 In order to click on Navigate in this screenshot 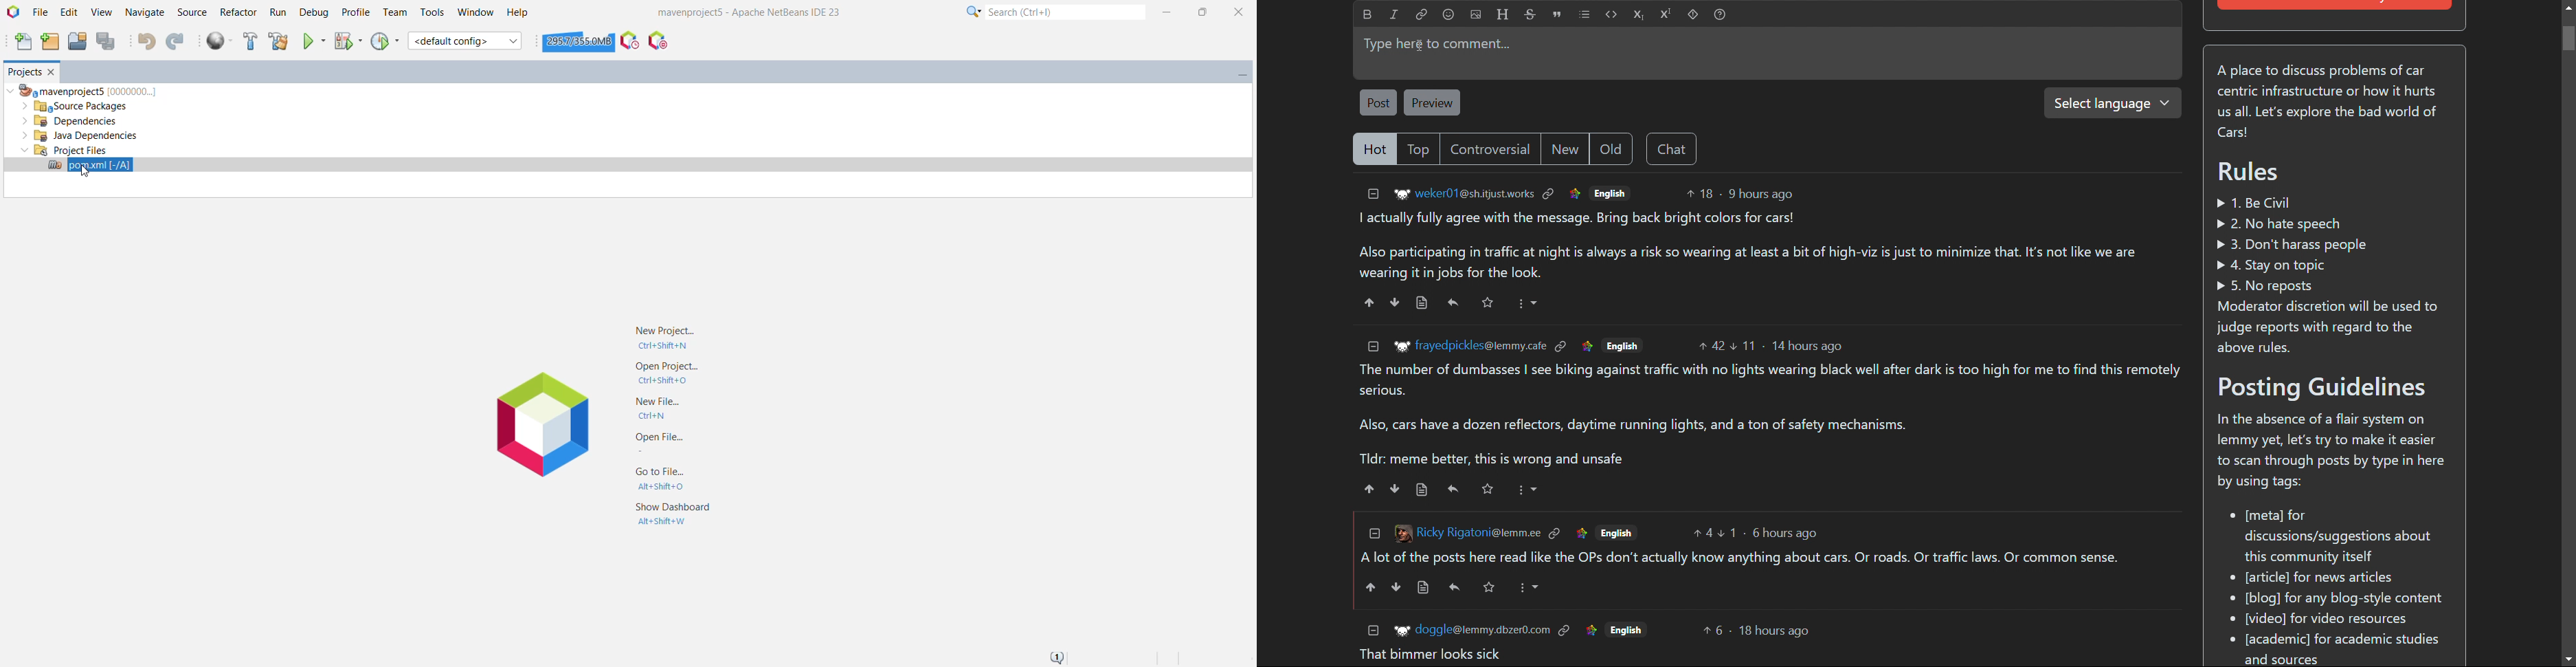, I will do `click(145, 13)`.